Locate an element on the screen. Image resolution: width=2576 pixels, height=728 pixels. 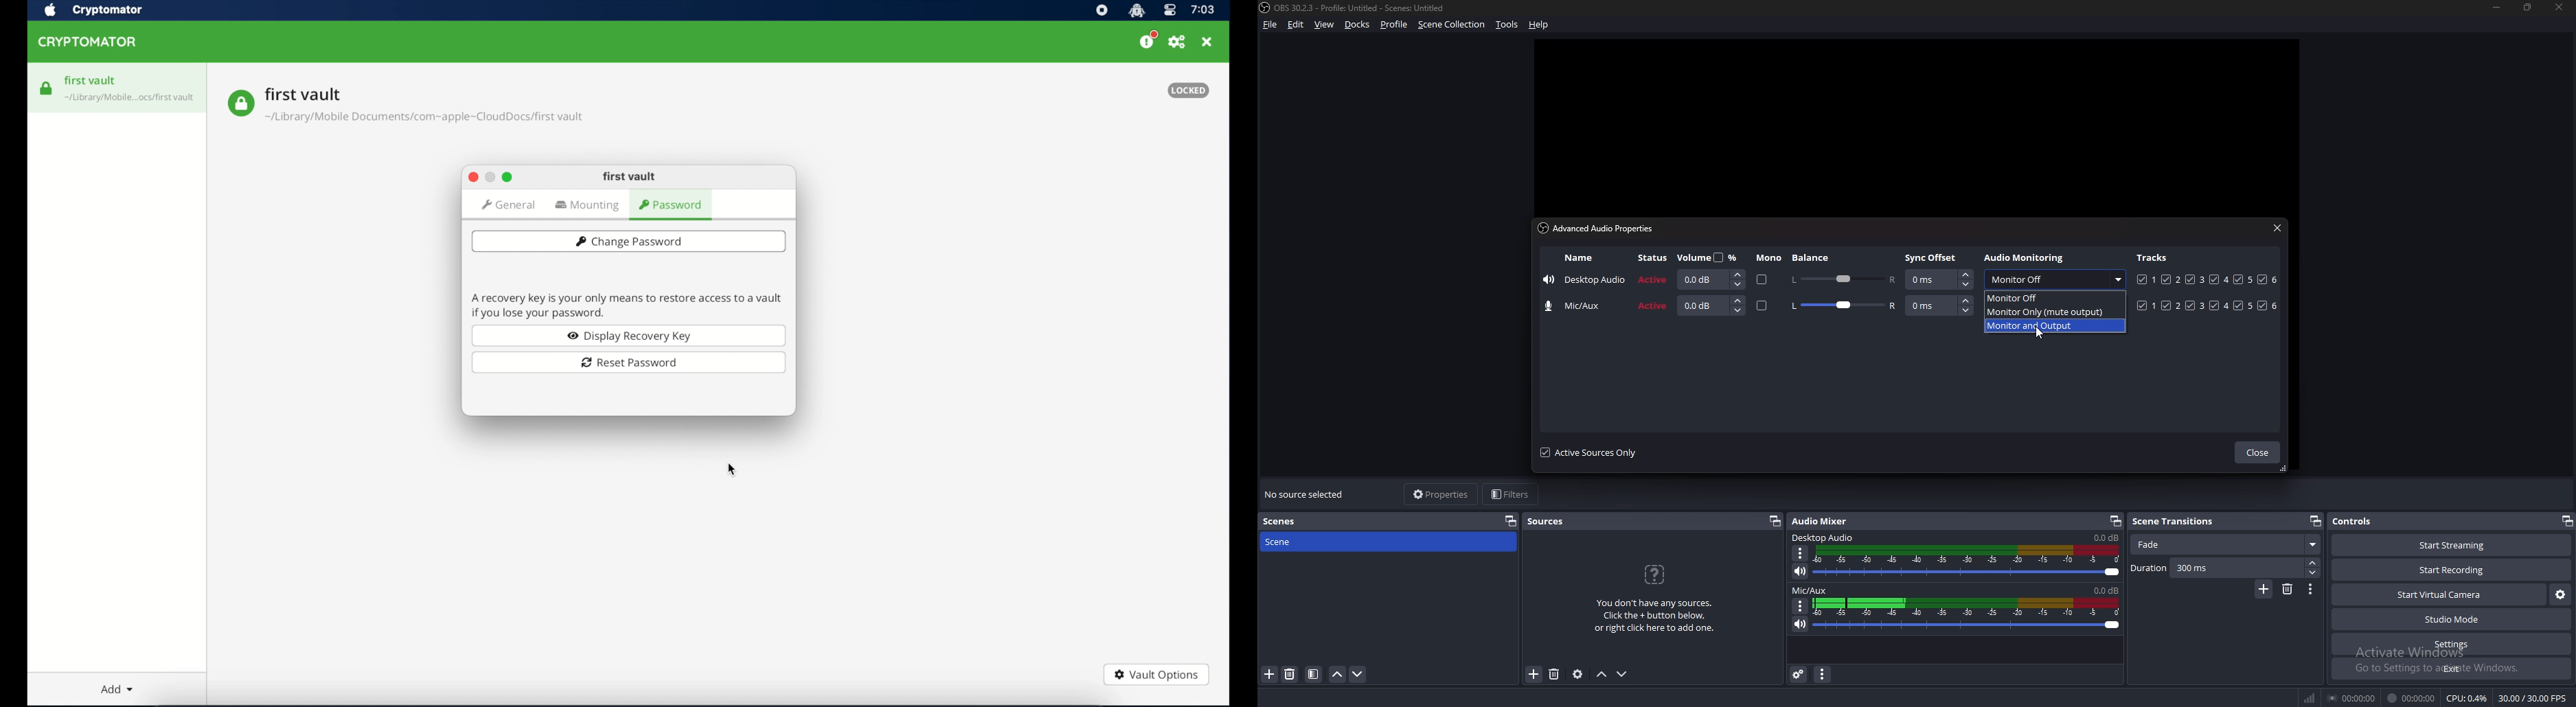
balance adjust is located at coordinates (1843, 307).